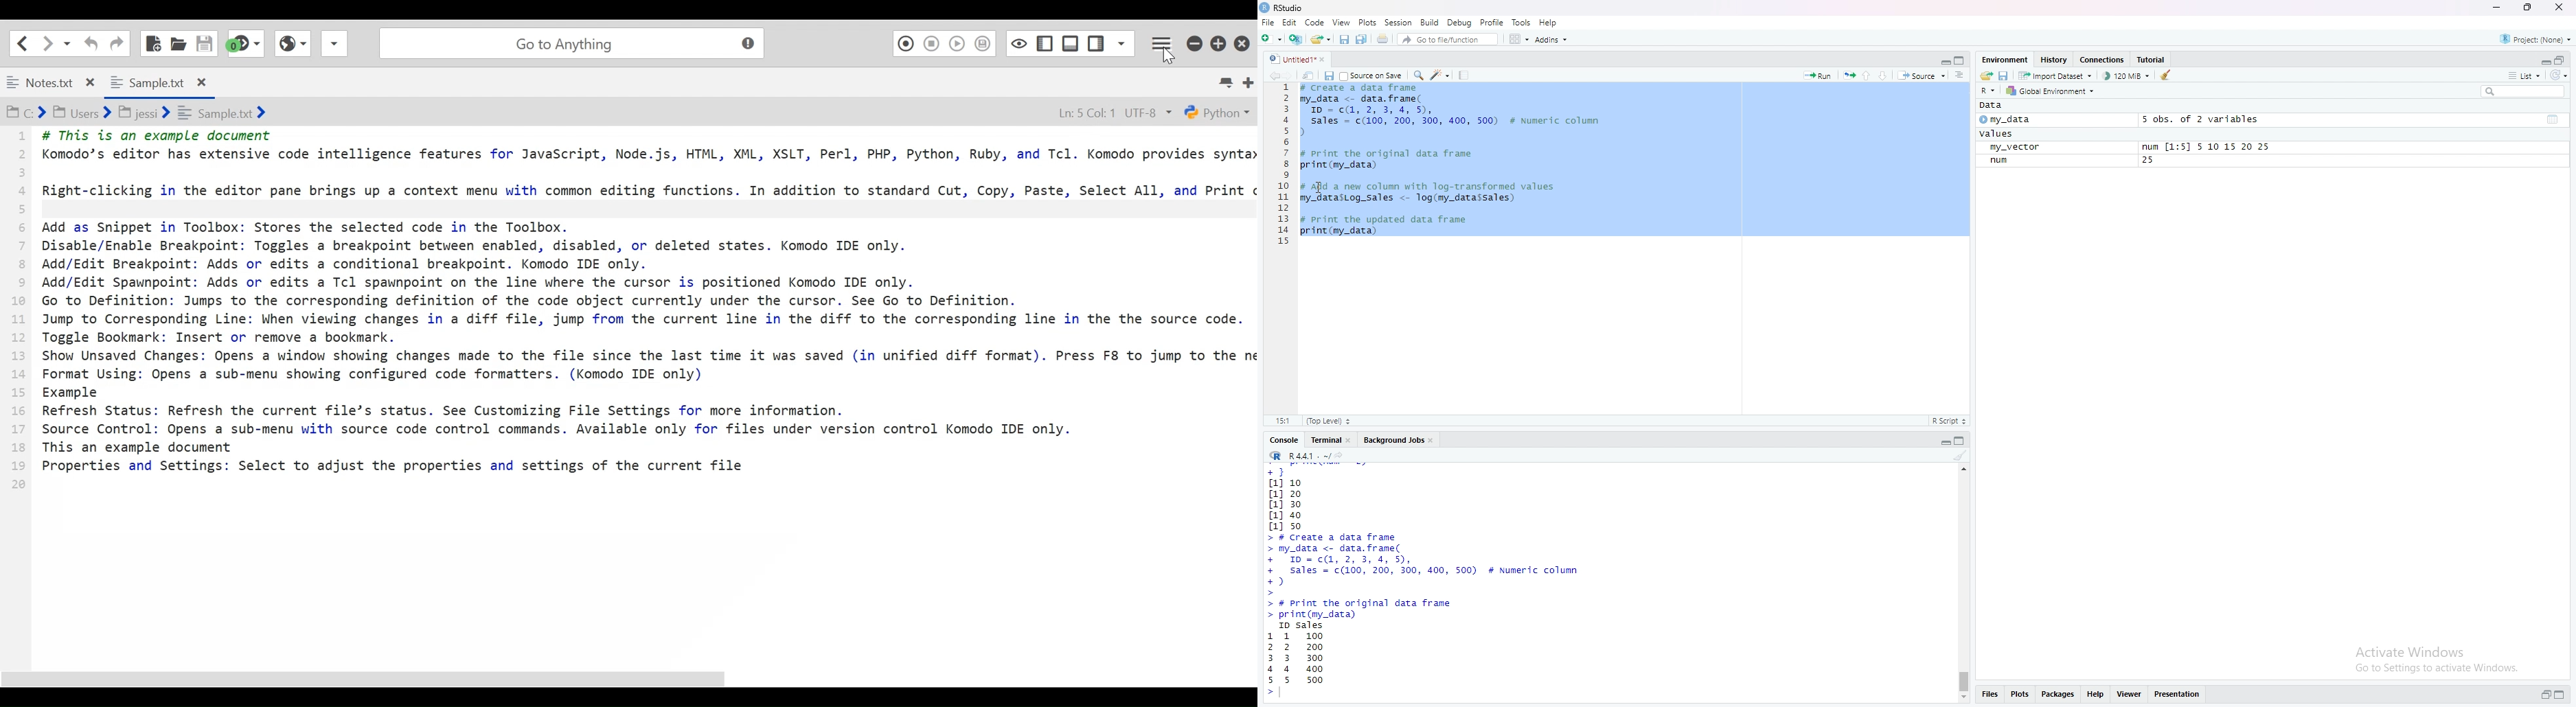 This screenshot has height=728, width=2576. Describe the element at coordinates (1340, 23) in the screenshot. I see `View` at that location.